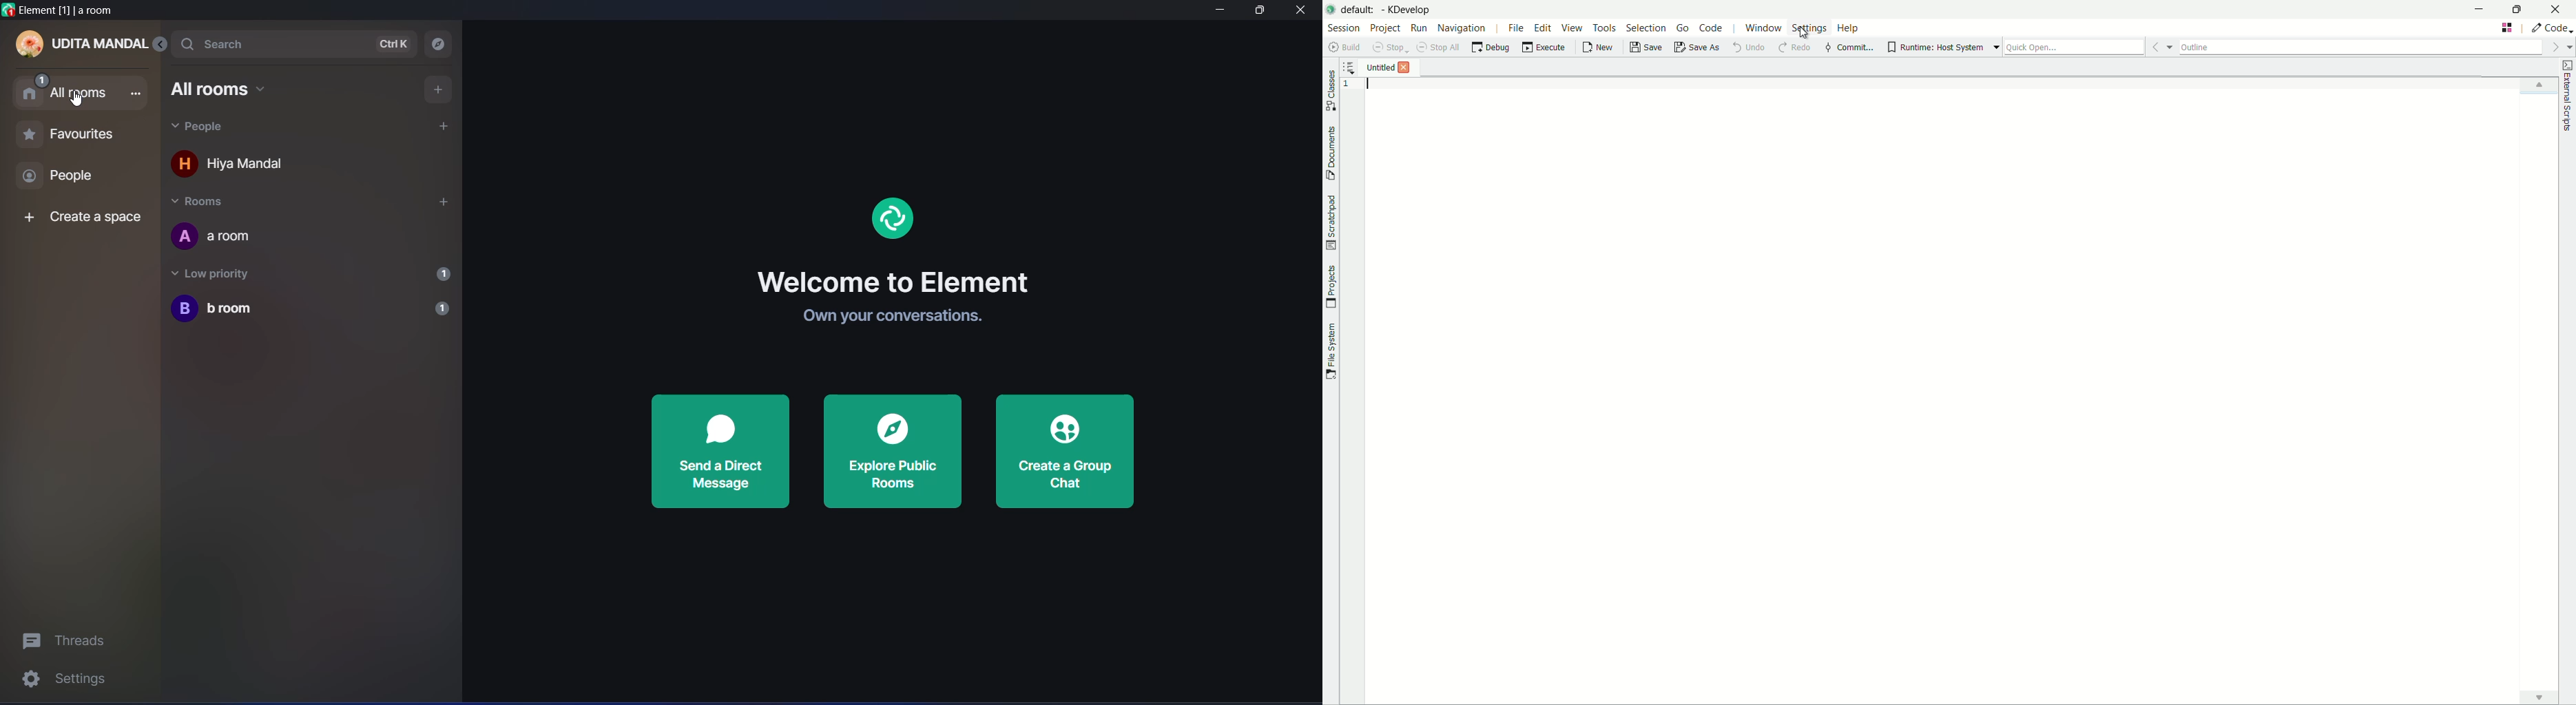 The width and height of the screenshot is (2576, 728). I want to click on 1, so click(441, 273).